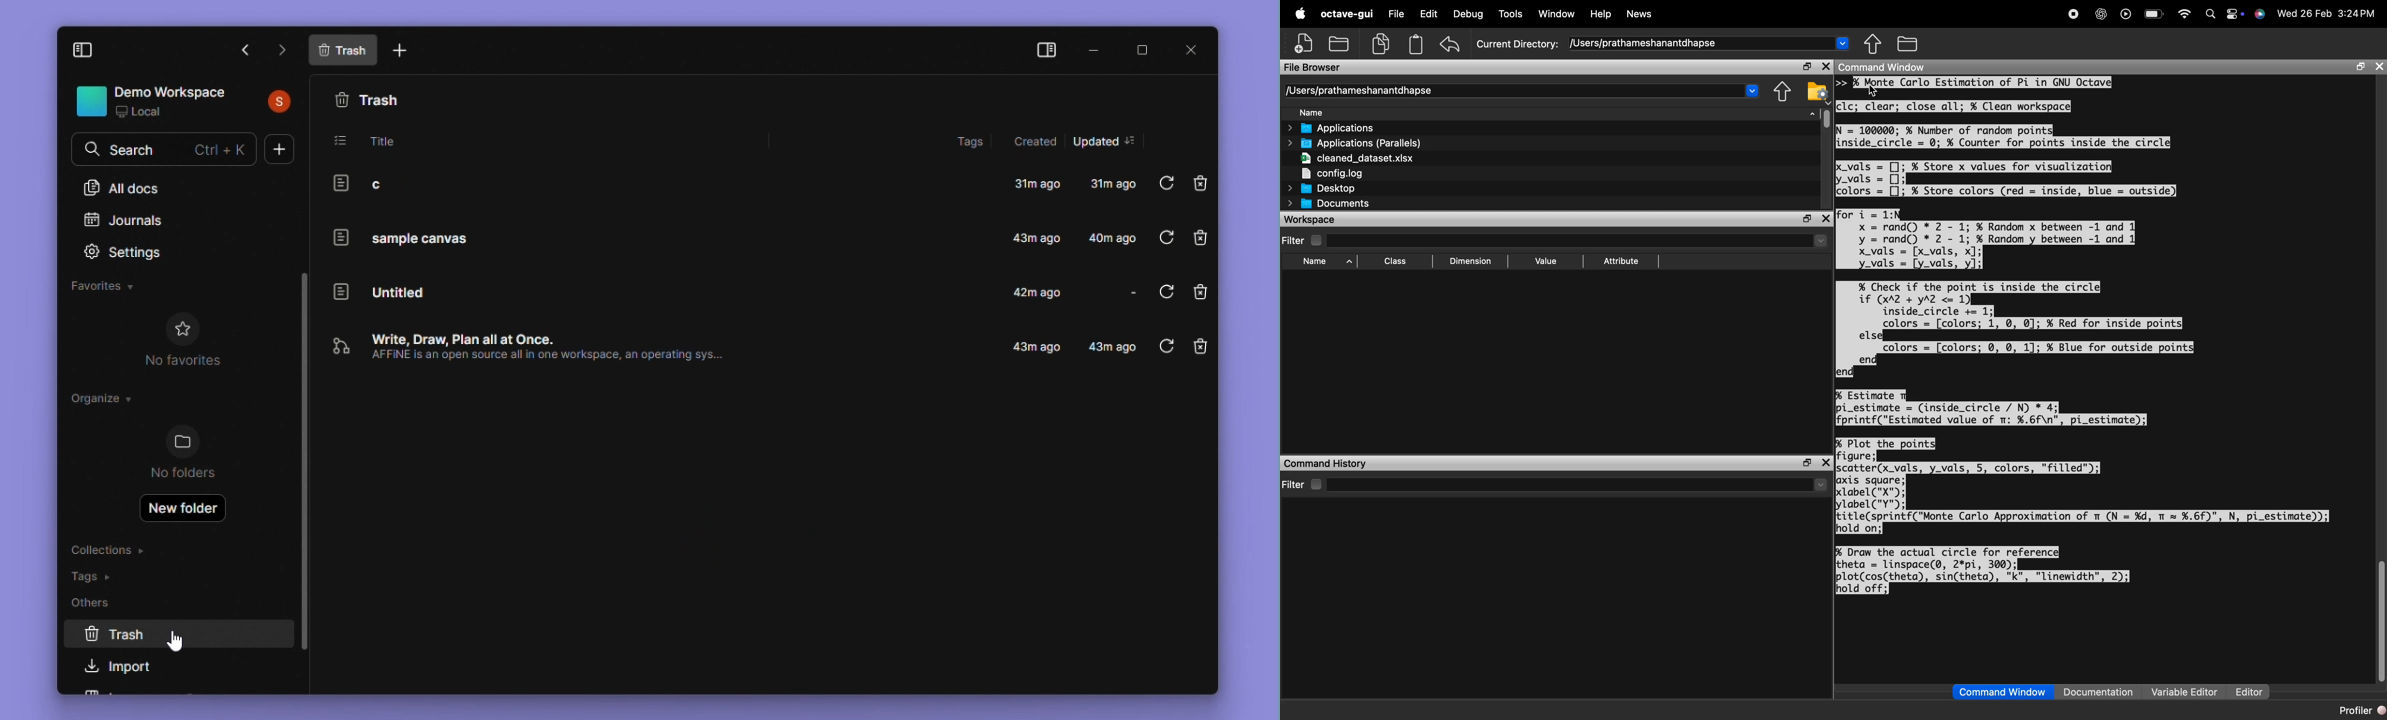  Describe the element at coordinates (1450, 46) in the screenshot. I see `Undo` at that location.